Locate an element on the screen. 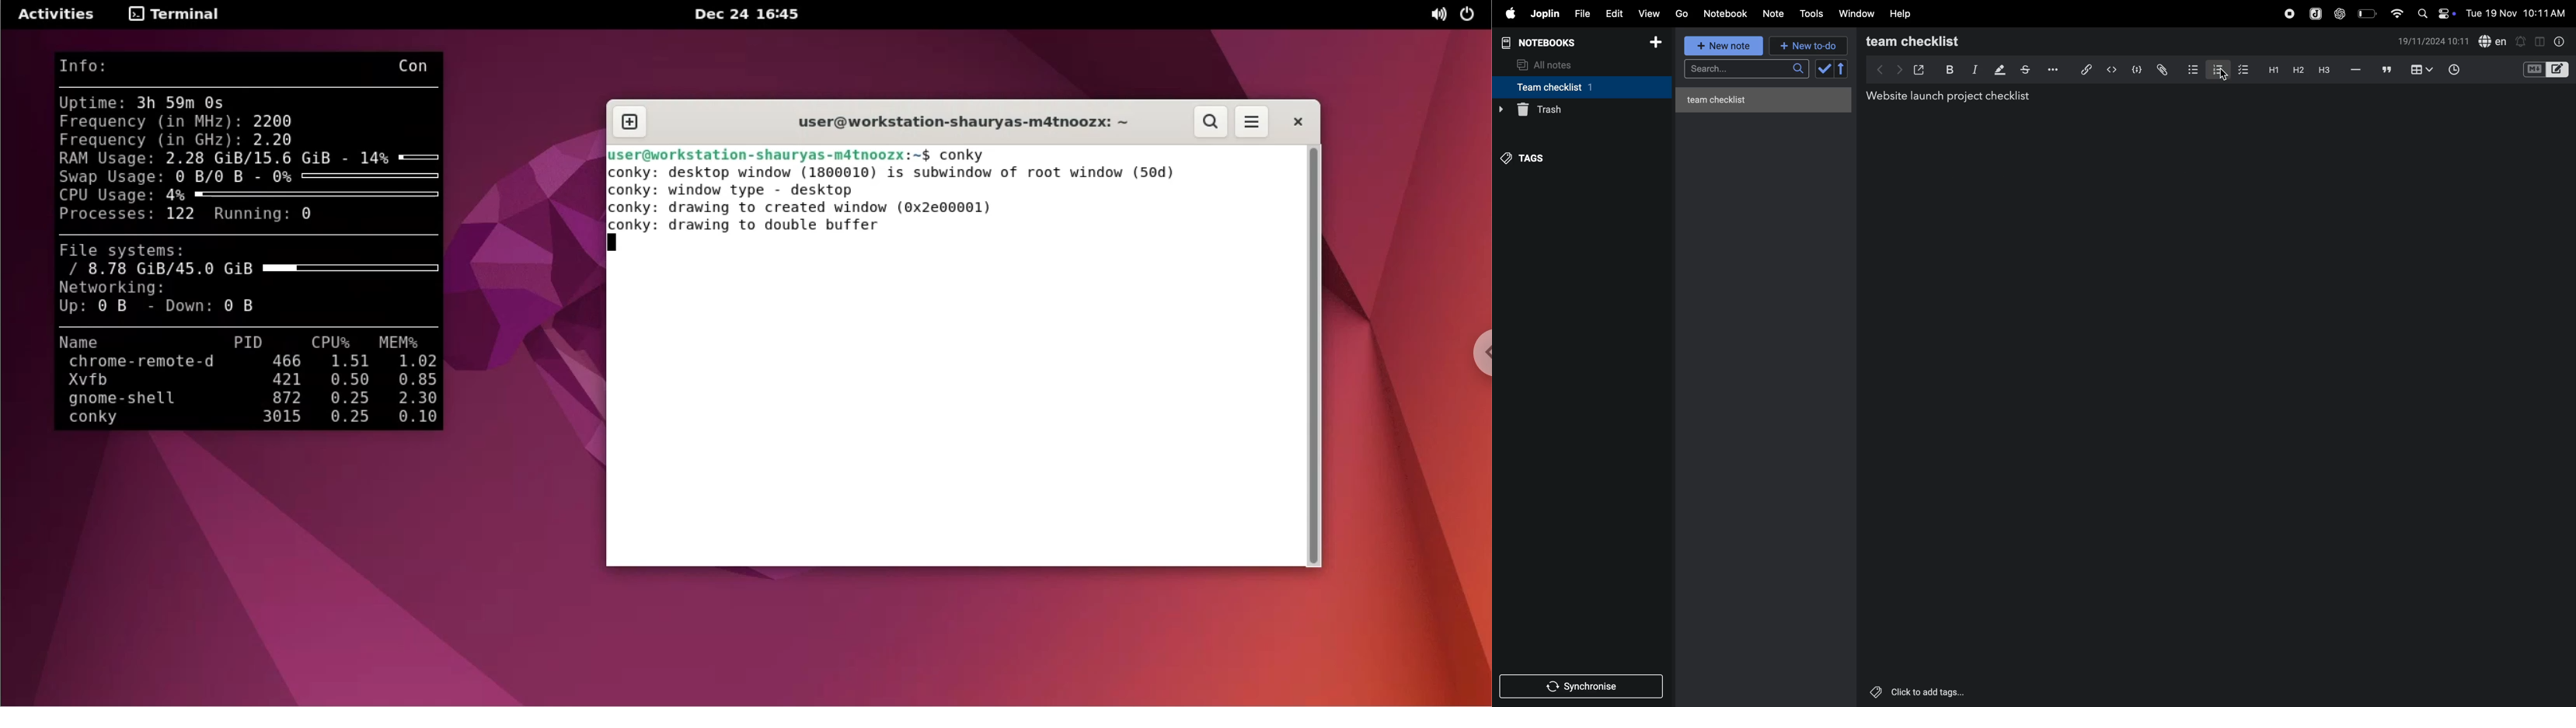  heading 3 is located at coordinates (2324, 70).